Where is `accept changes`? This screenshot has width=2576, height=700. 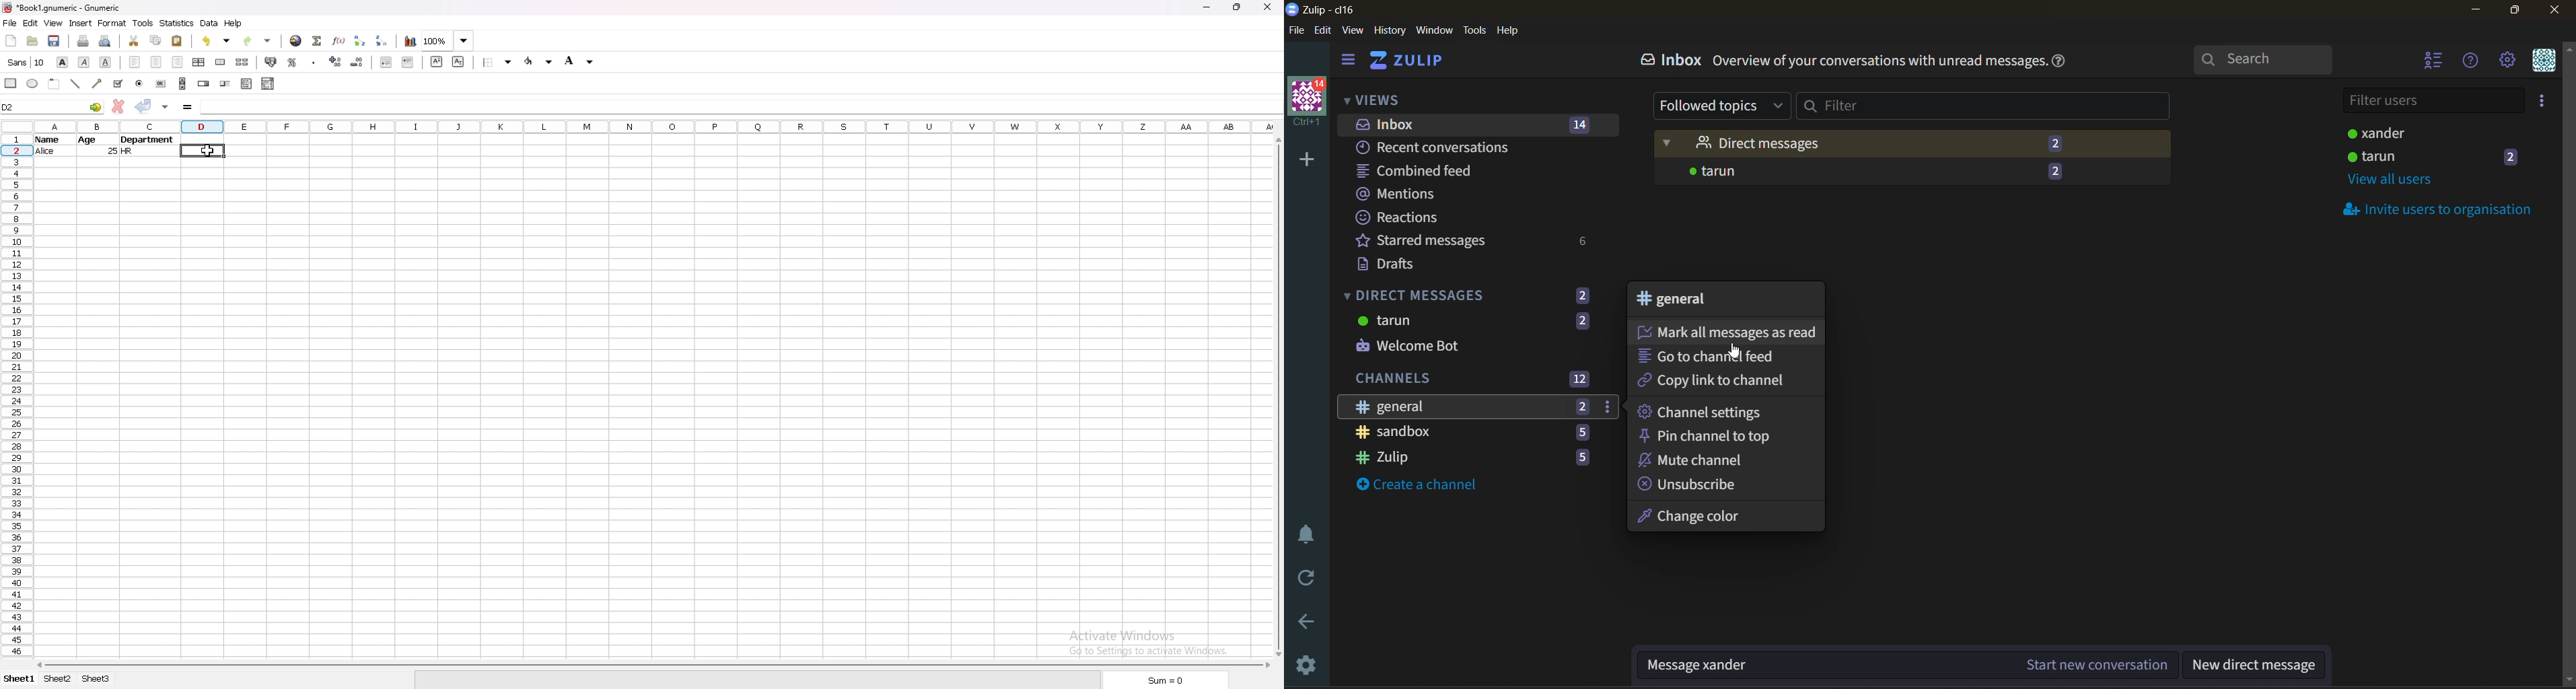
accept changes is located at coordinates (144, 106).